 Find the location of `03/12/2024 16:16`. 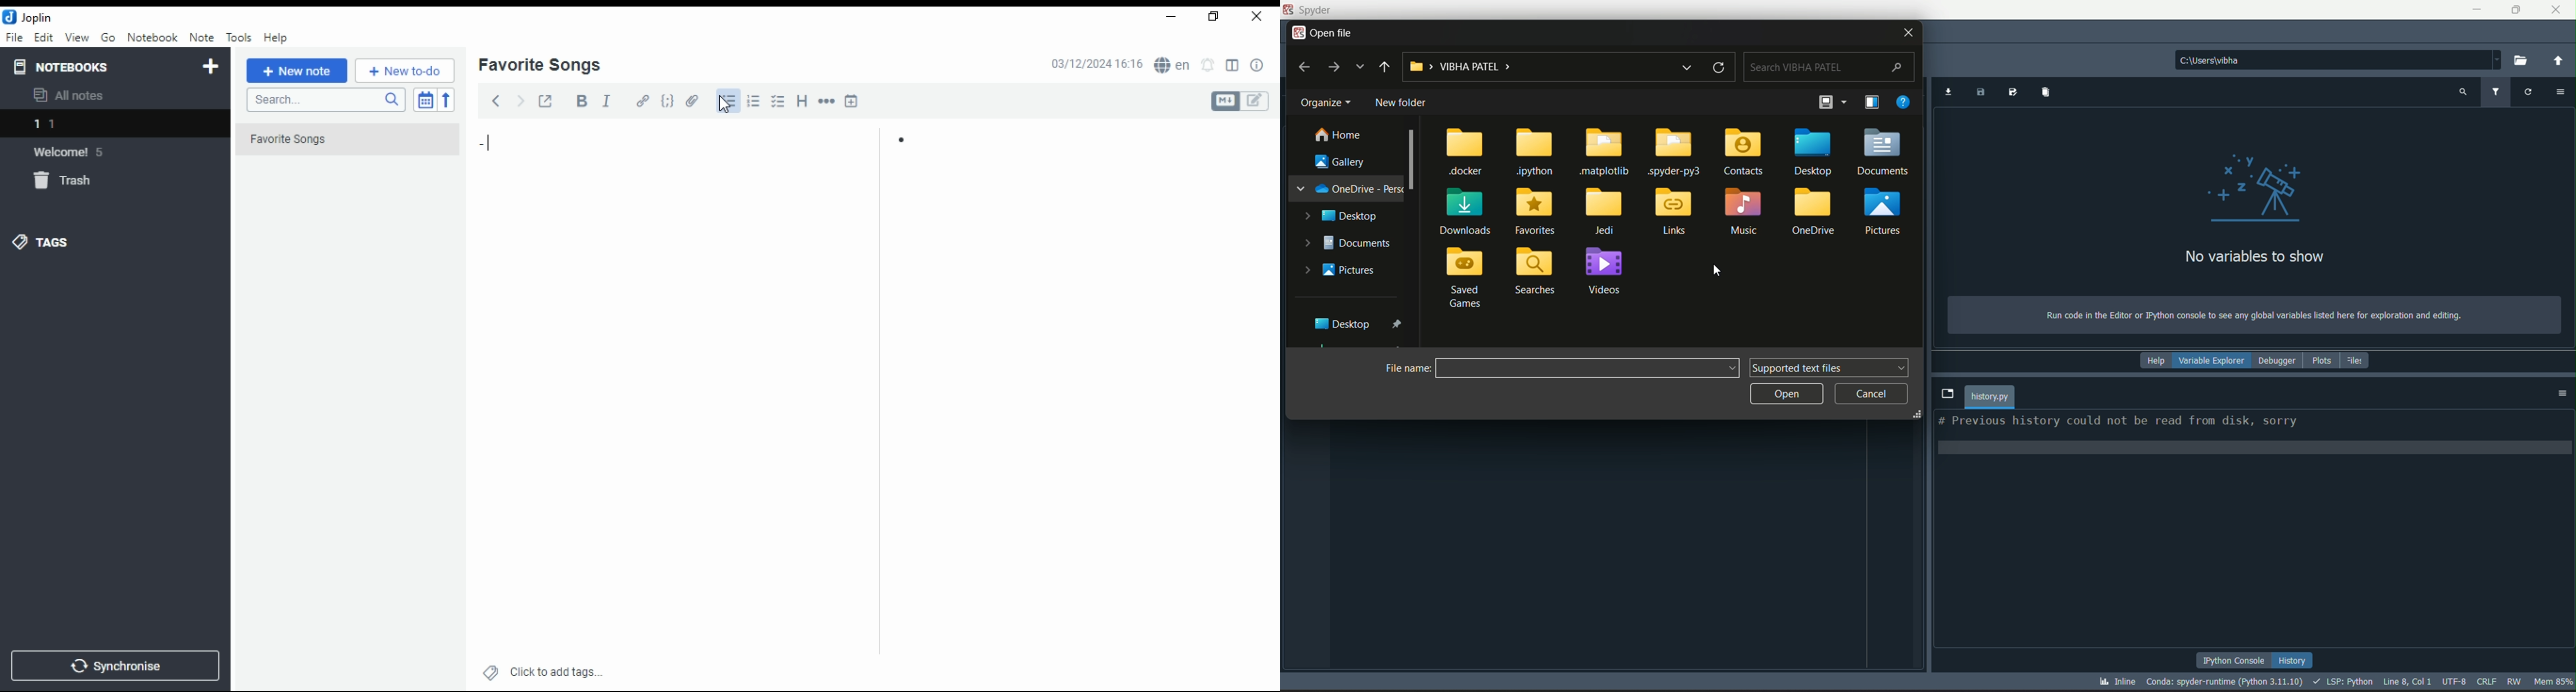

03/12/2024 16:16 is located at coordinates (1096, 64).